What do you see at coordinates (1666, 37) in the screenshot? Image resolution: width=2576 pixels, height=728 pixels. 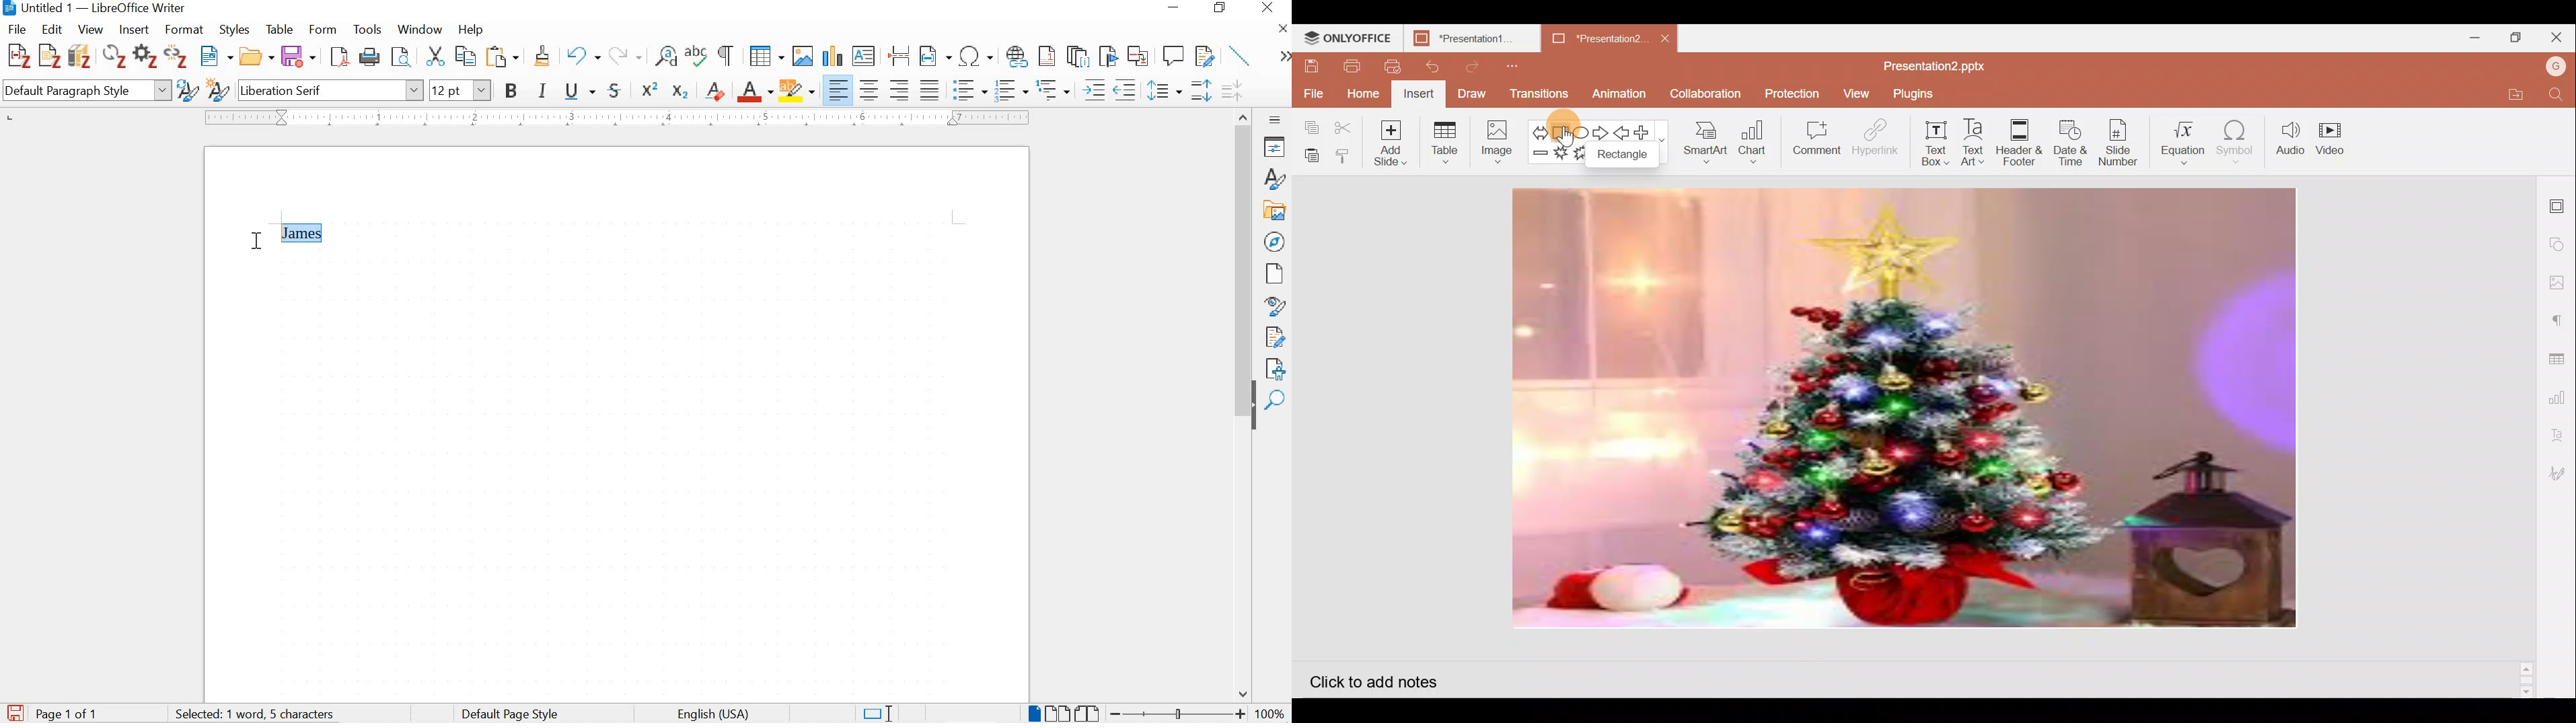 I see `Close document` at bounding box center [1666, 37].